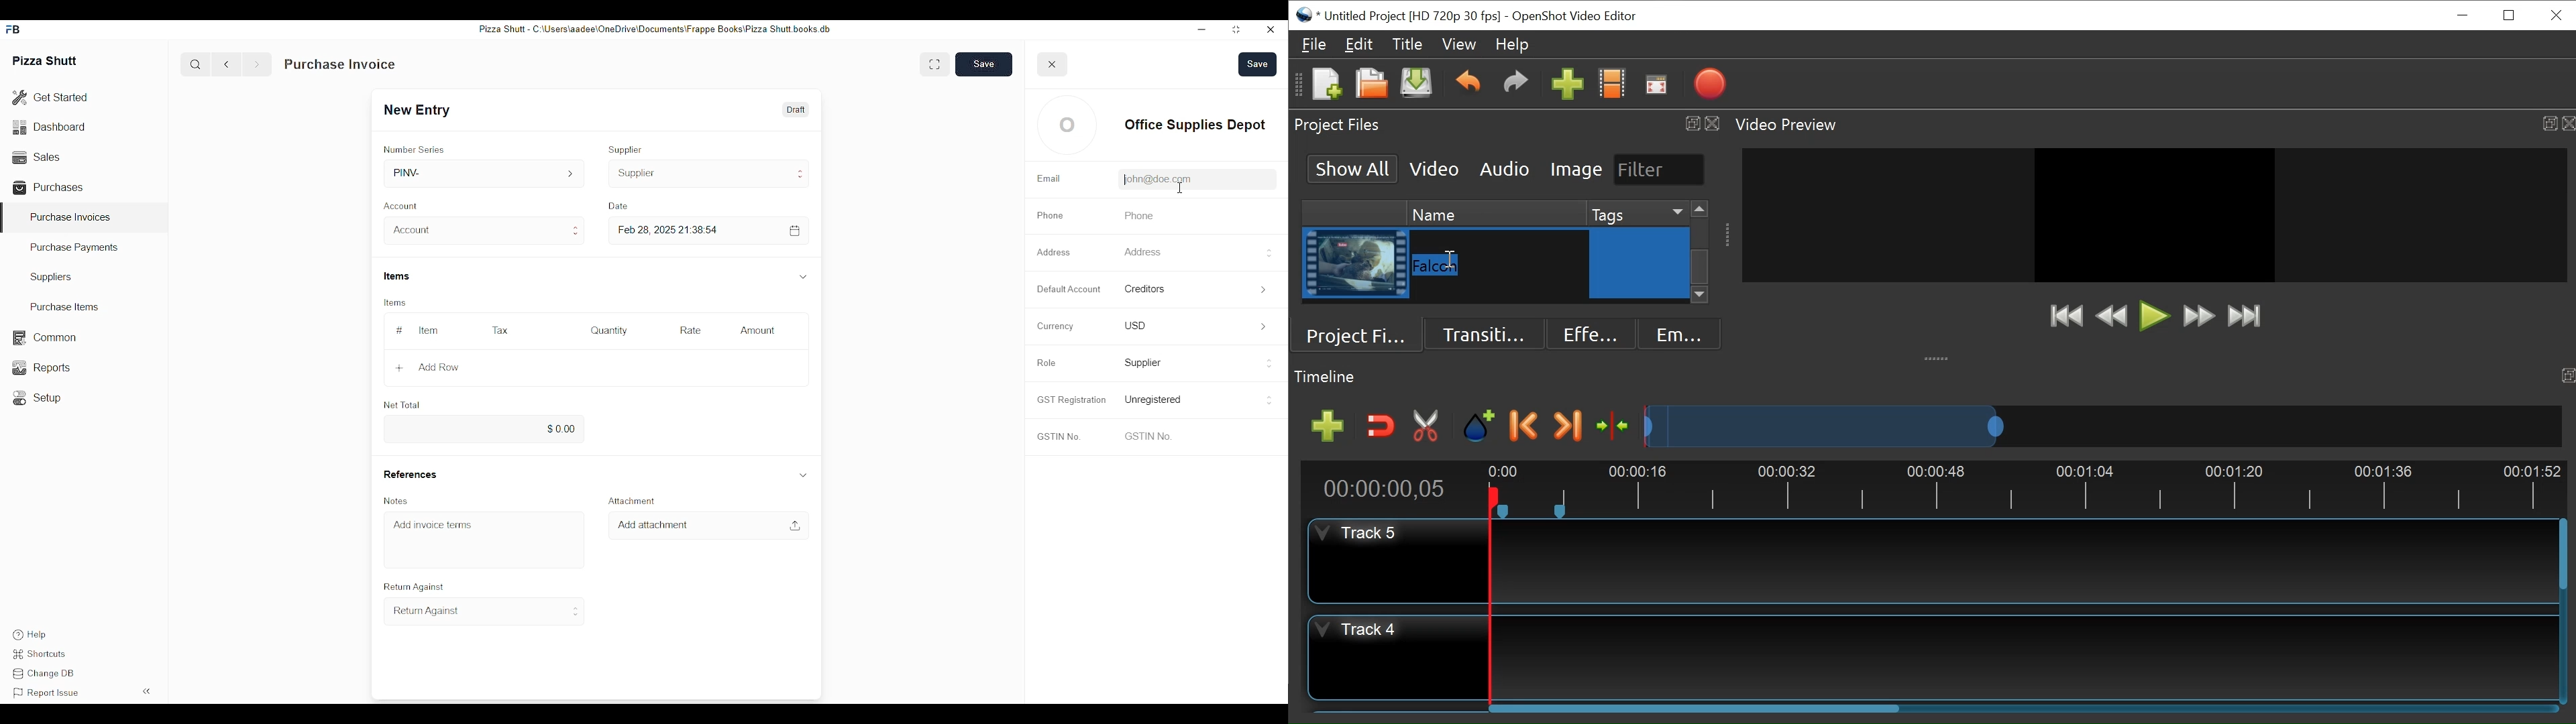  Describe the element at coordinates (1515, 85) in the screenshot. I see `Redo` at that location.